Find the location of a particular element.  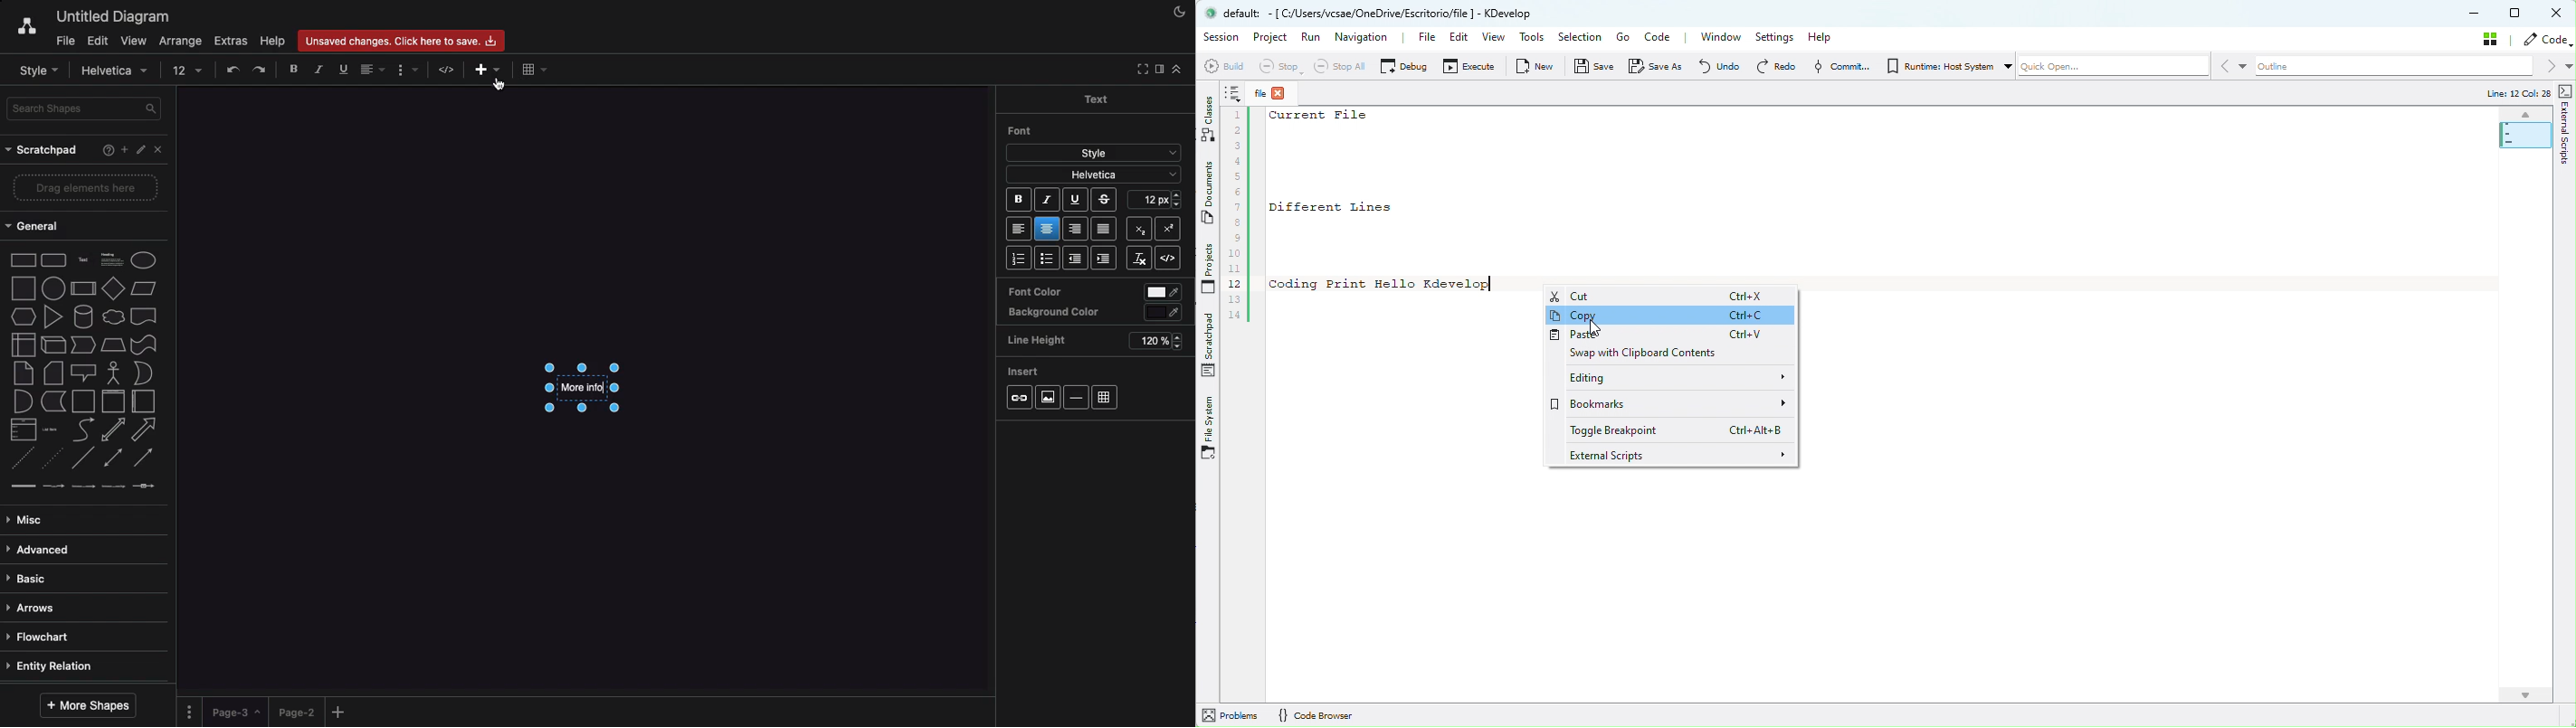

Table is located at coordinates (1105, 398).